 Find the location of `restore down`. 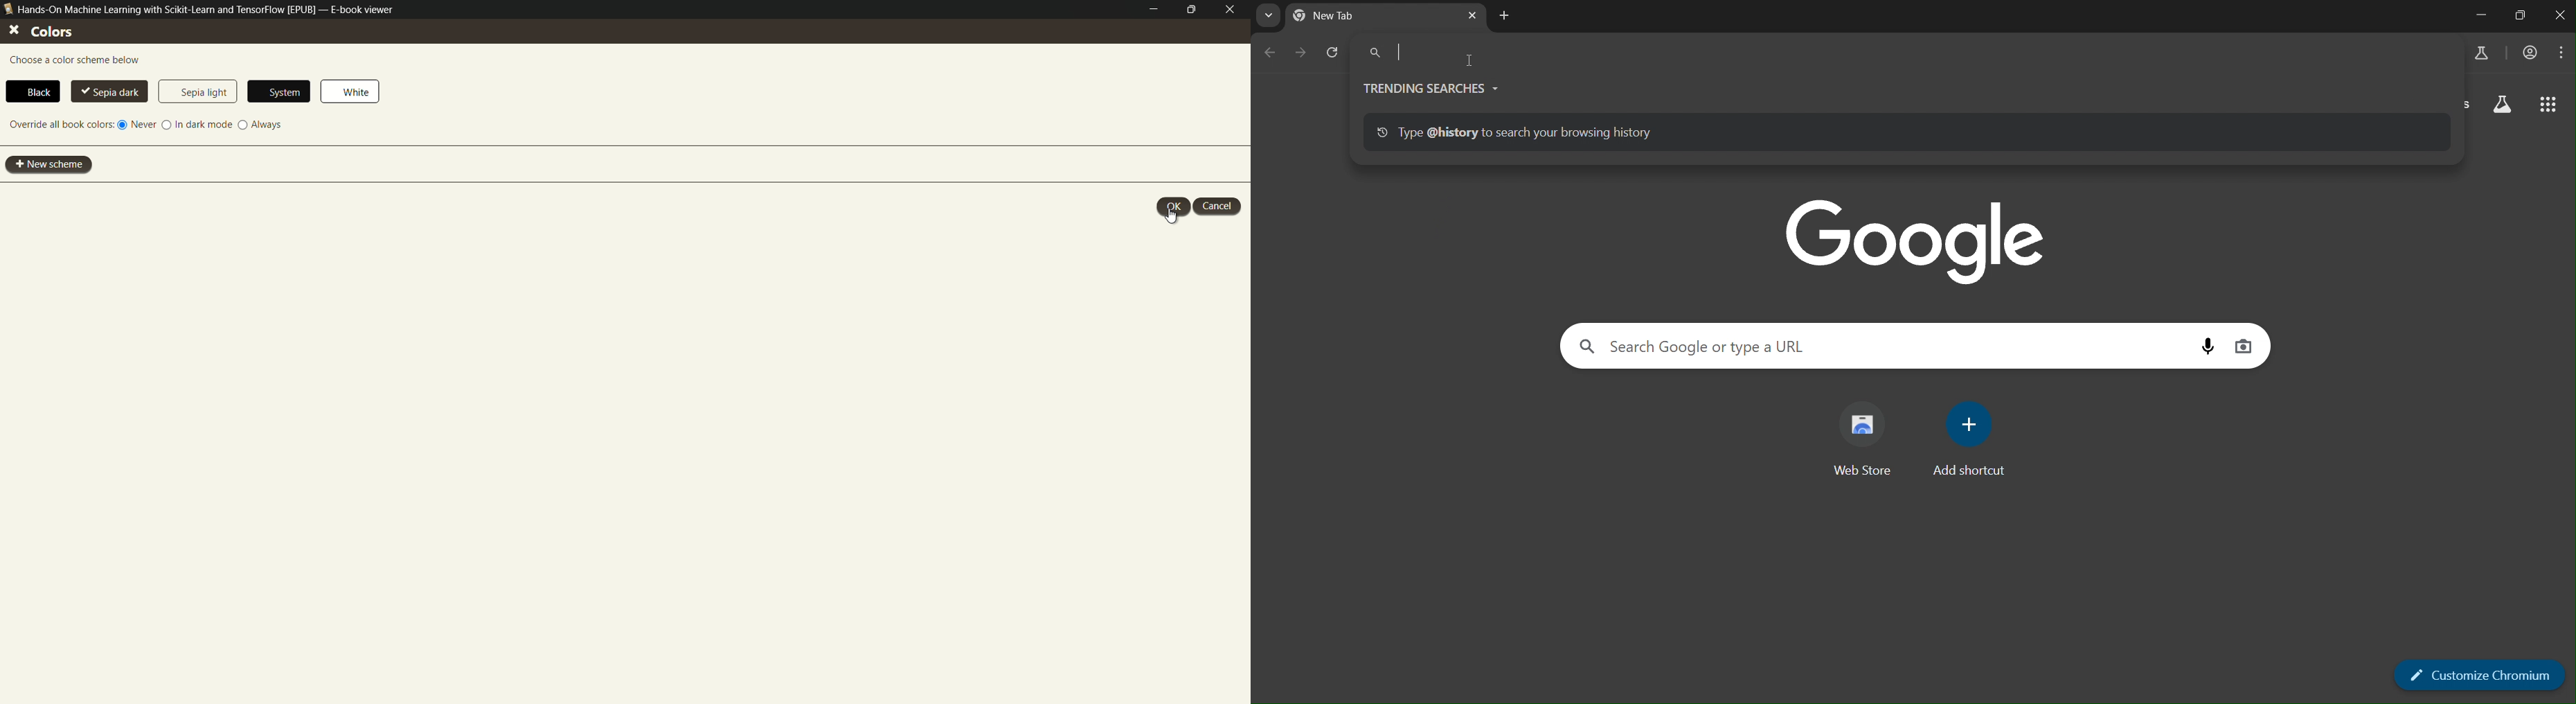

restore down is located at coordinates (2522, 15).